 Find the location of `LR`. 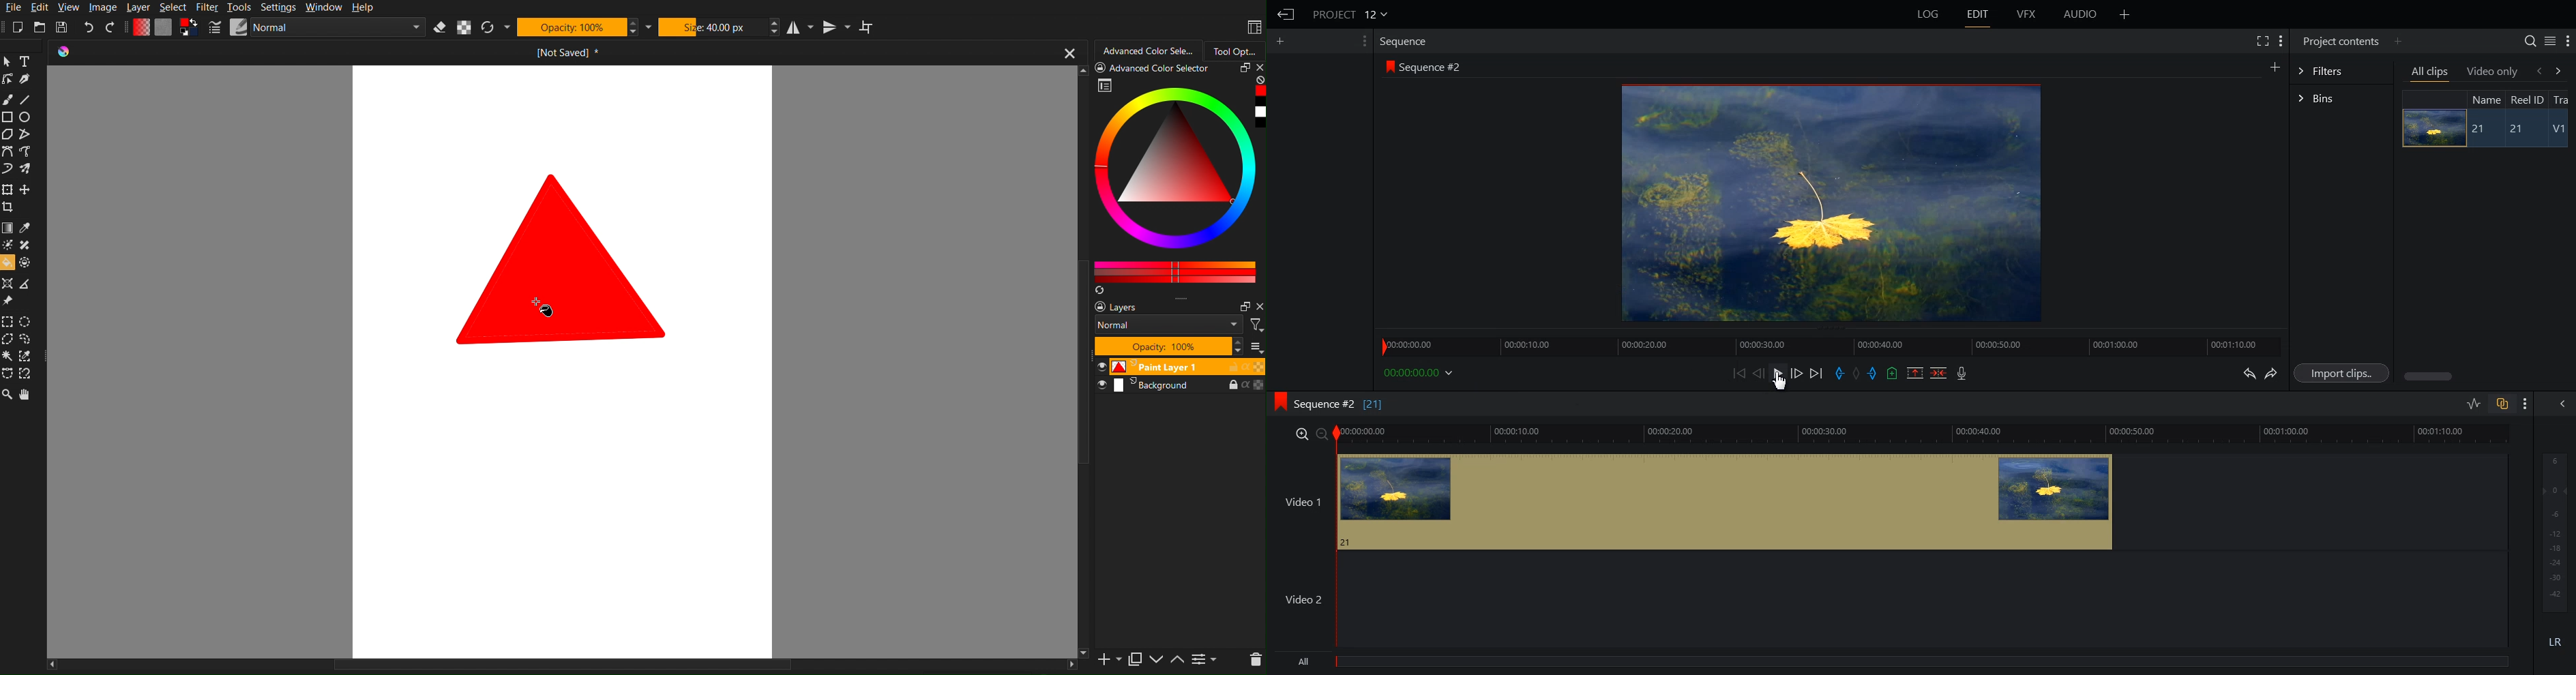

LR is located at coordinates (2556, 640).